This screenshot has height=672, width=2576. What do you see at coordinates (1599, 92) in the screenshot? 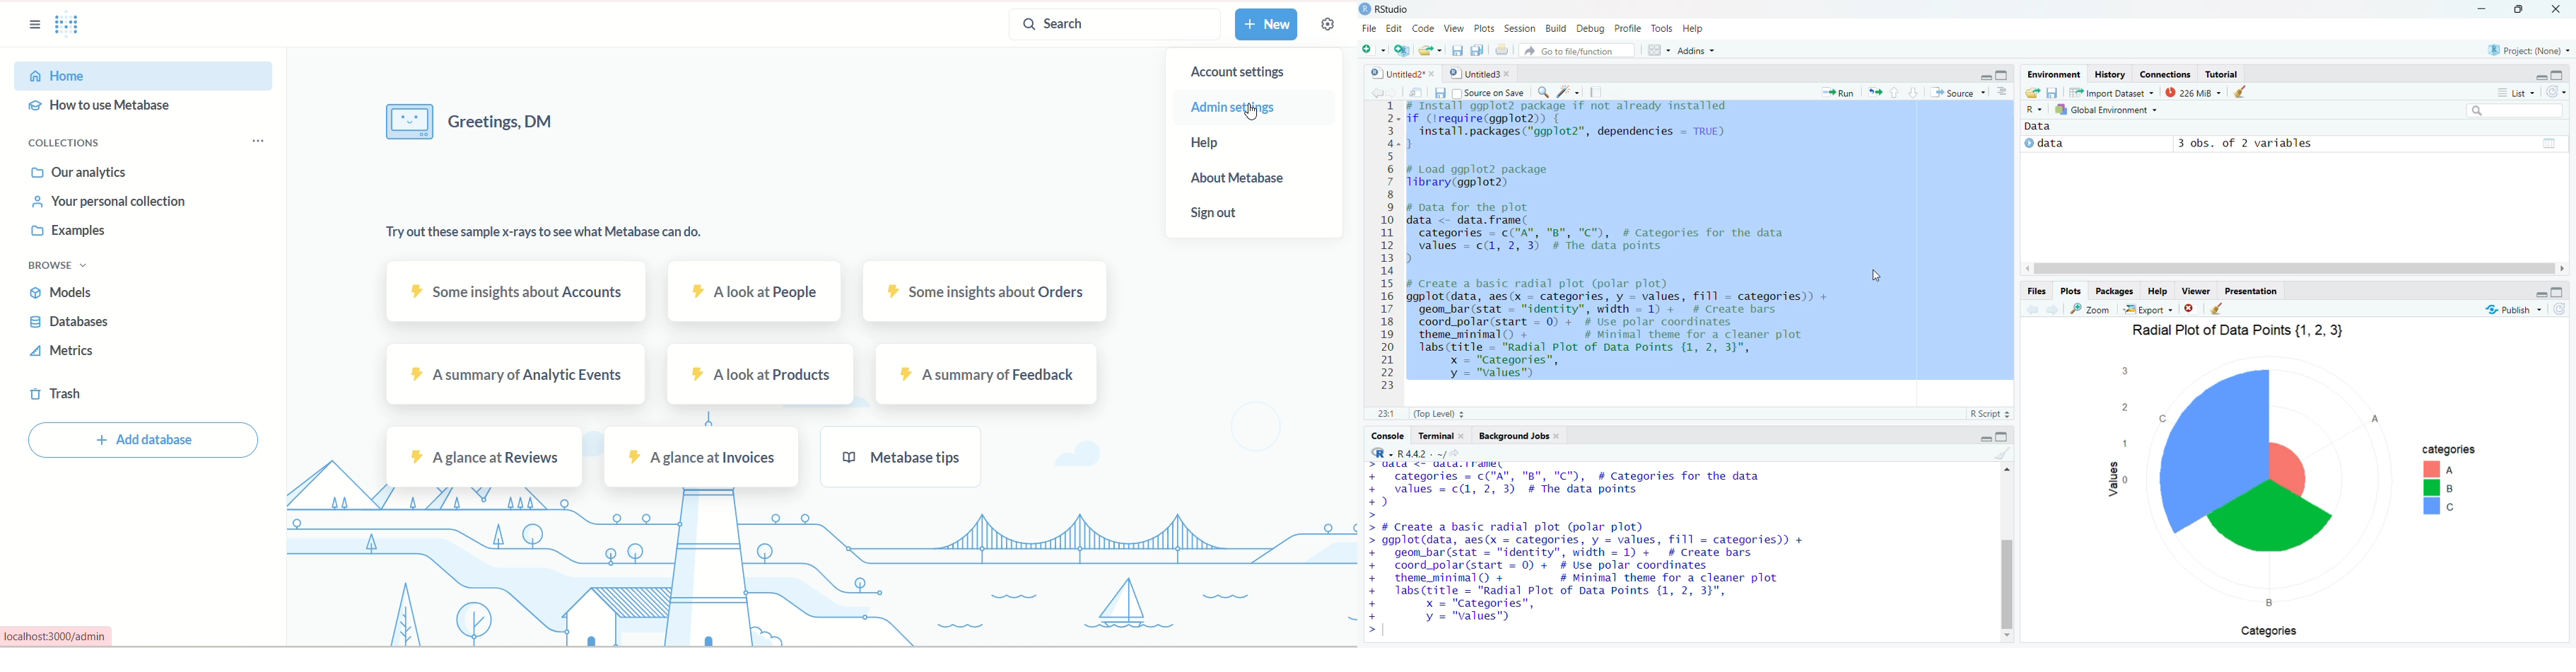
I see `compile report ` at bounding box center [1599, 92].